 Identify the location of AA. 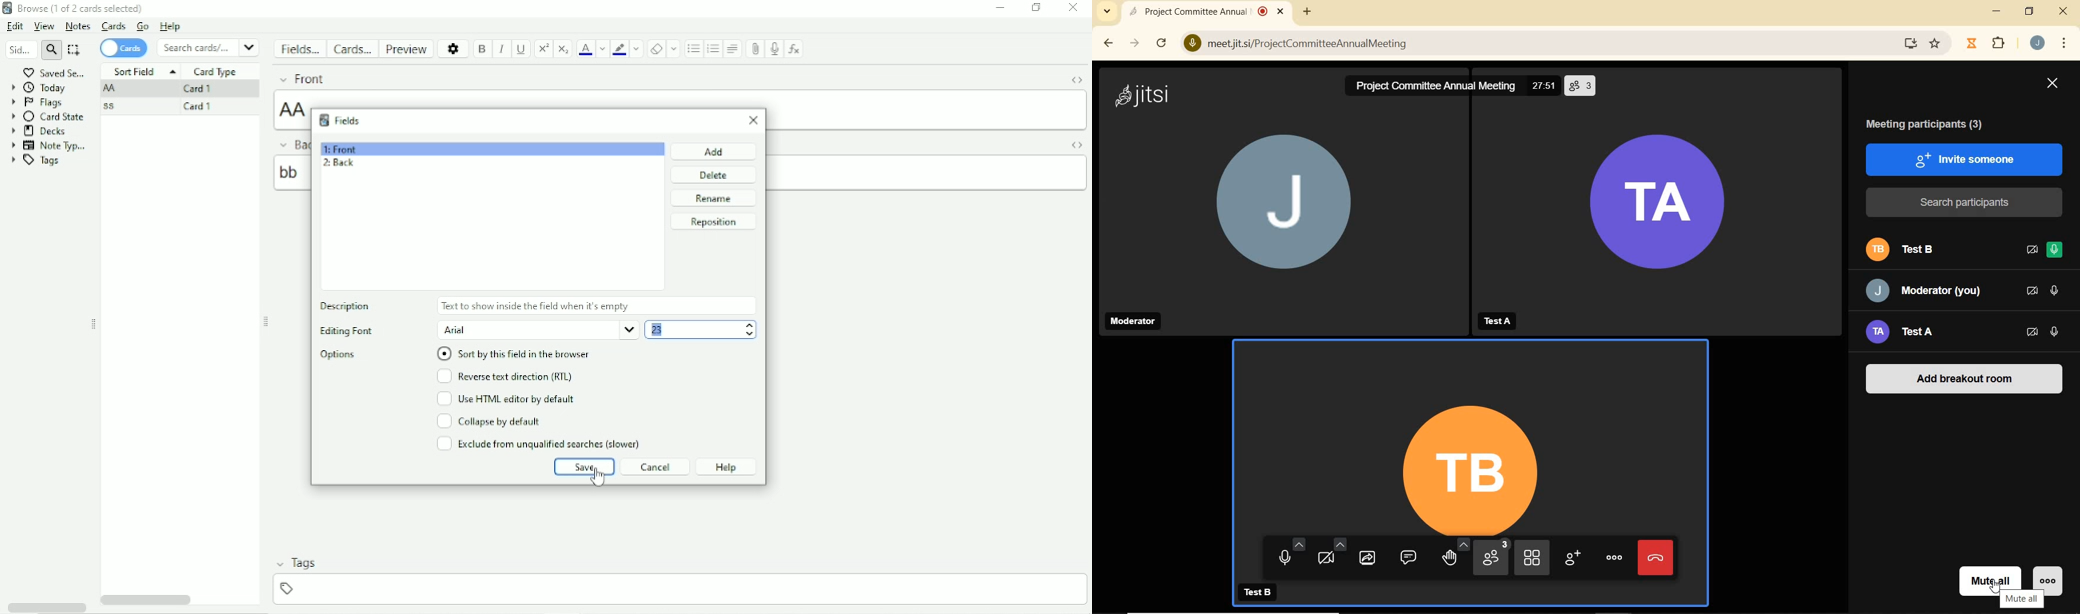
(926, 109).